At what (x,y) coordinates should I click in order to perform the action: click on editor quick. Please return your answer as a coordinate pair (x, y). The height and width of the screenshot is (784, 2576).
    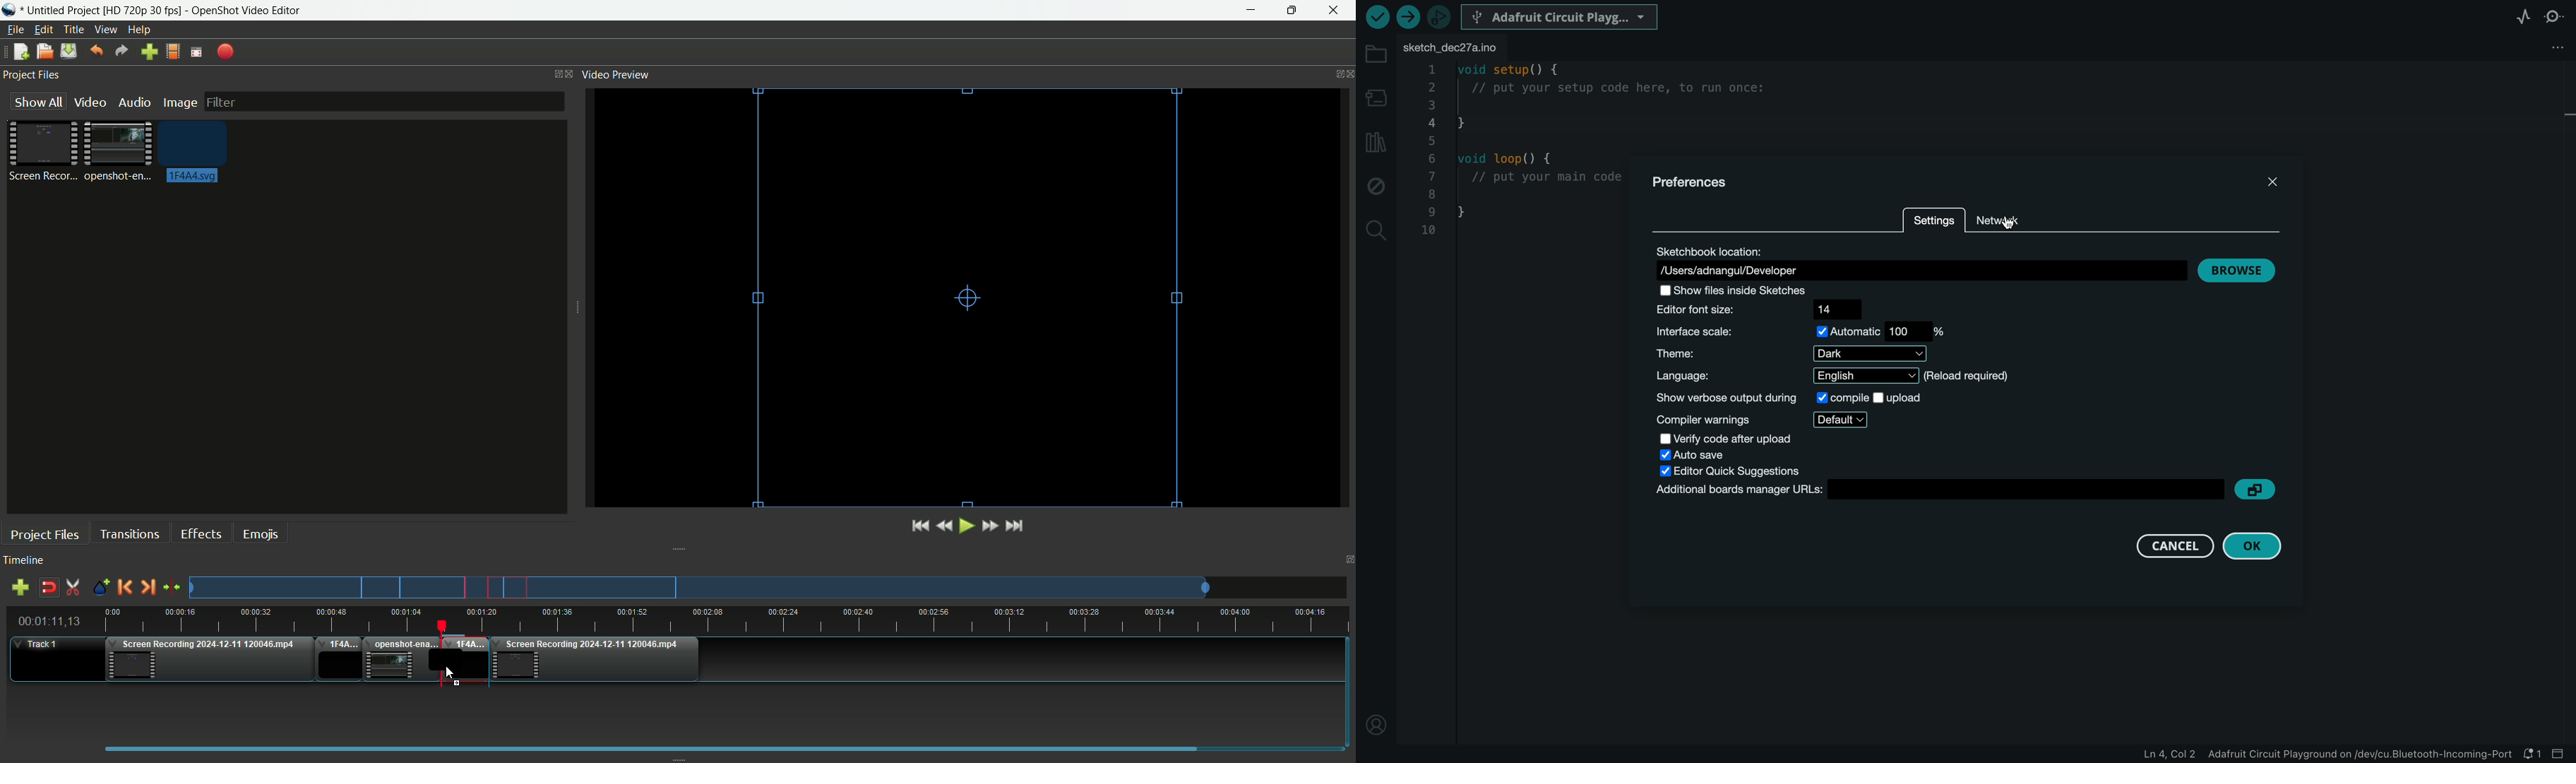
    Looking at the image, I should click on (1734, 471).